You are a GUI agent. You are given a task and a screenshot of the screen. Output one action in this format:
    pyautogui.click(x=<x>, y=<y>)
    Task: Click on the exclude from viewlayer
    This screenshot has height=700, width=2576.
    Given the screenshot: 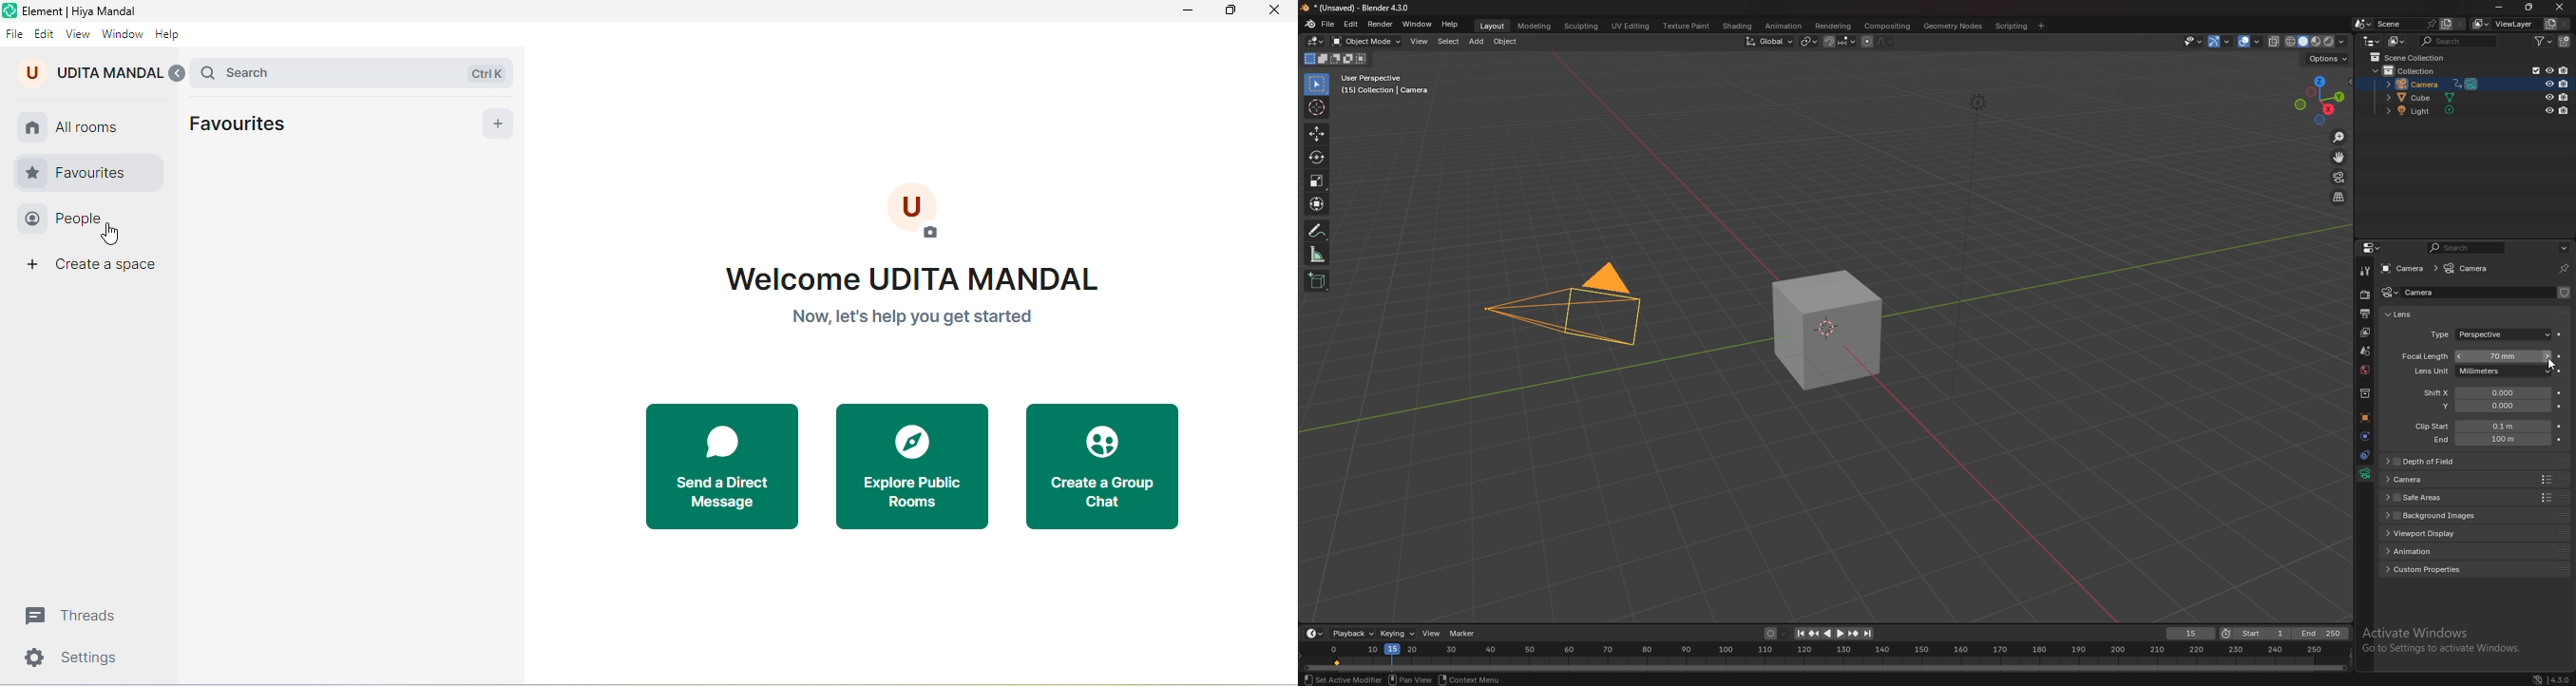 What is the action you would take?
    pyautogui.click(x=2532, y=69)
    